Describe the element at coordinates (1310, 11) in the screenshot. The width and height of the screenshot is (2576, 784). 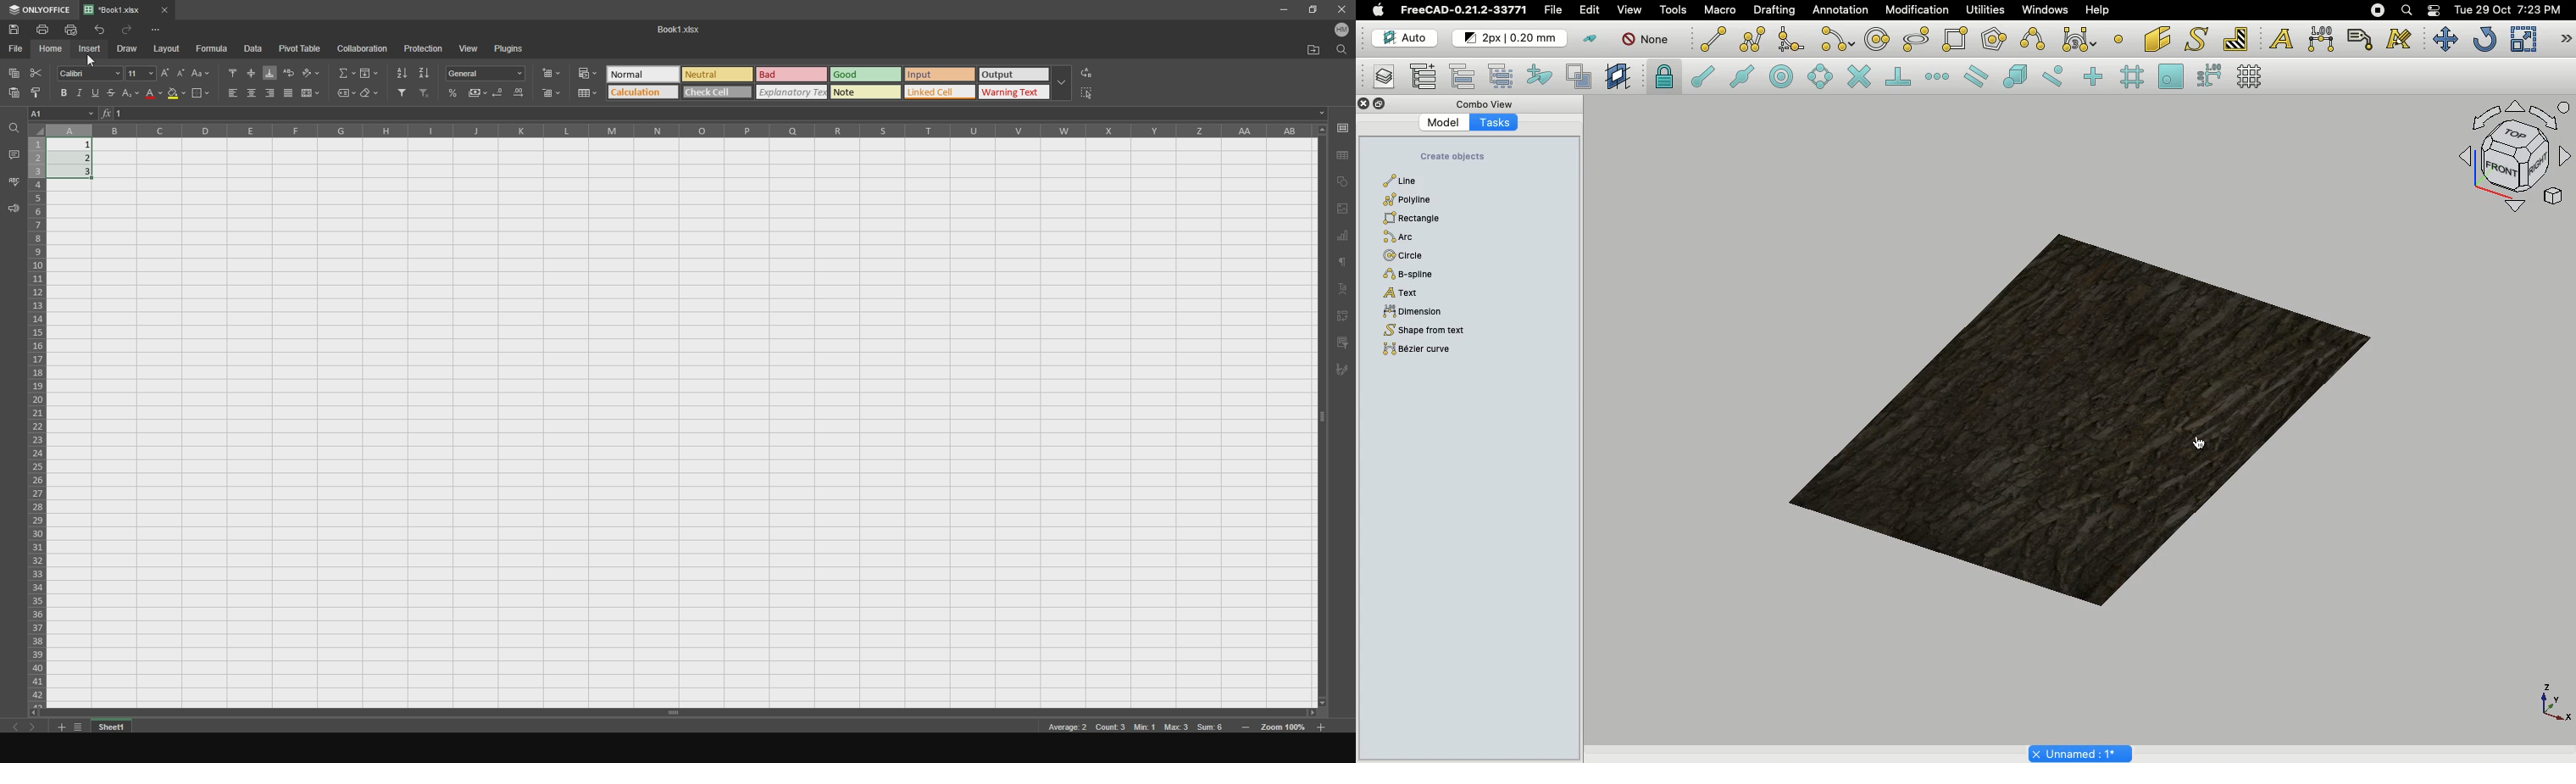
I see `maxiize` at that location.